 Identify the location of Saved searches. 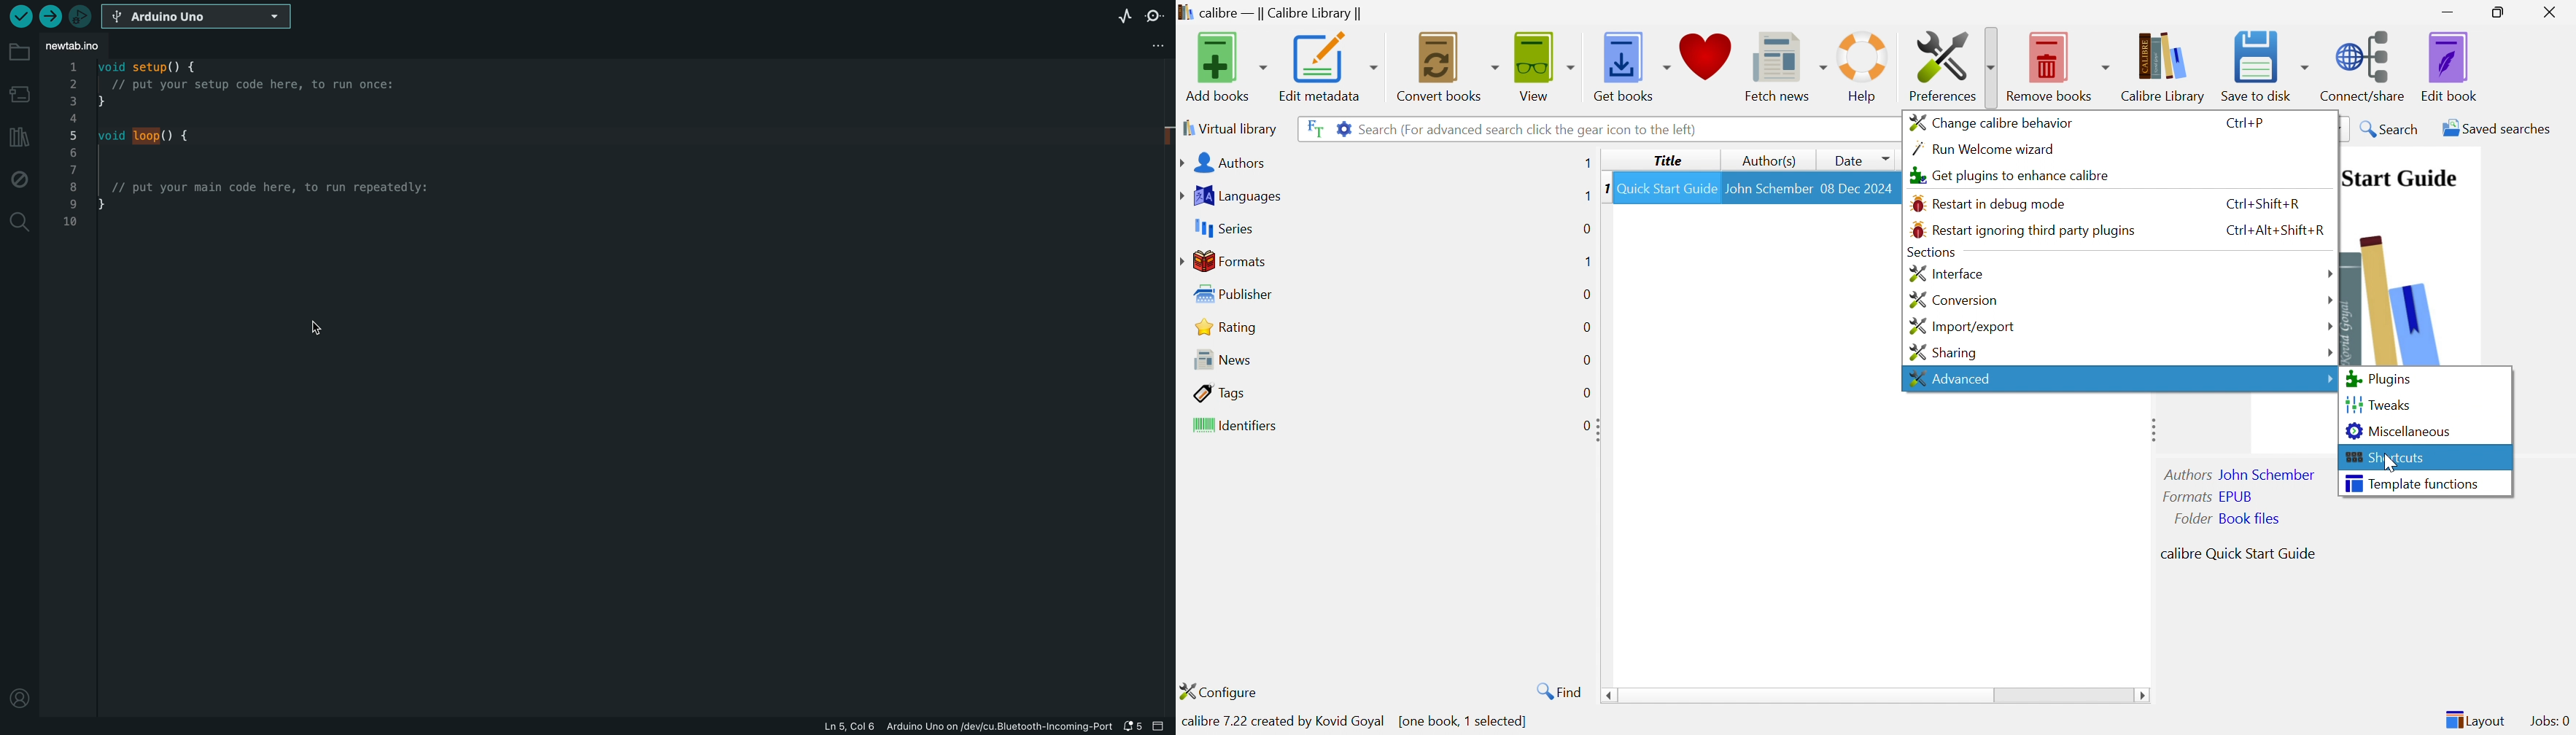
(2495, 128).